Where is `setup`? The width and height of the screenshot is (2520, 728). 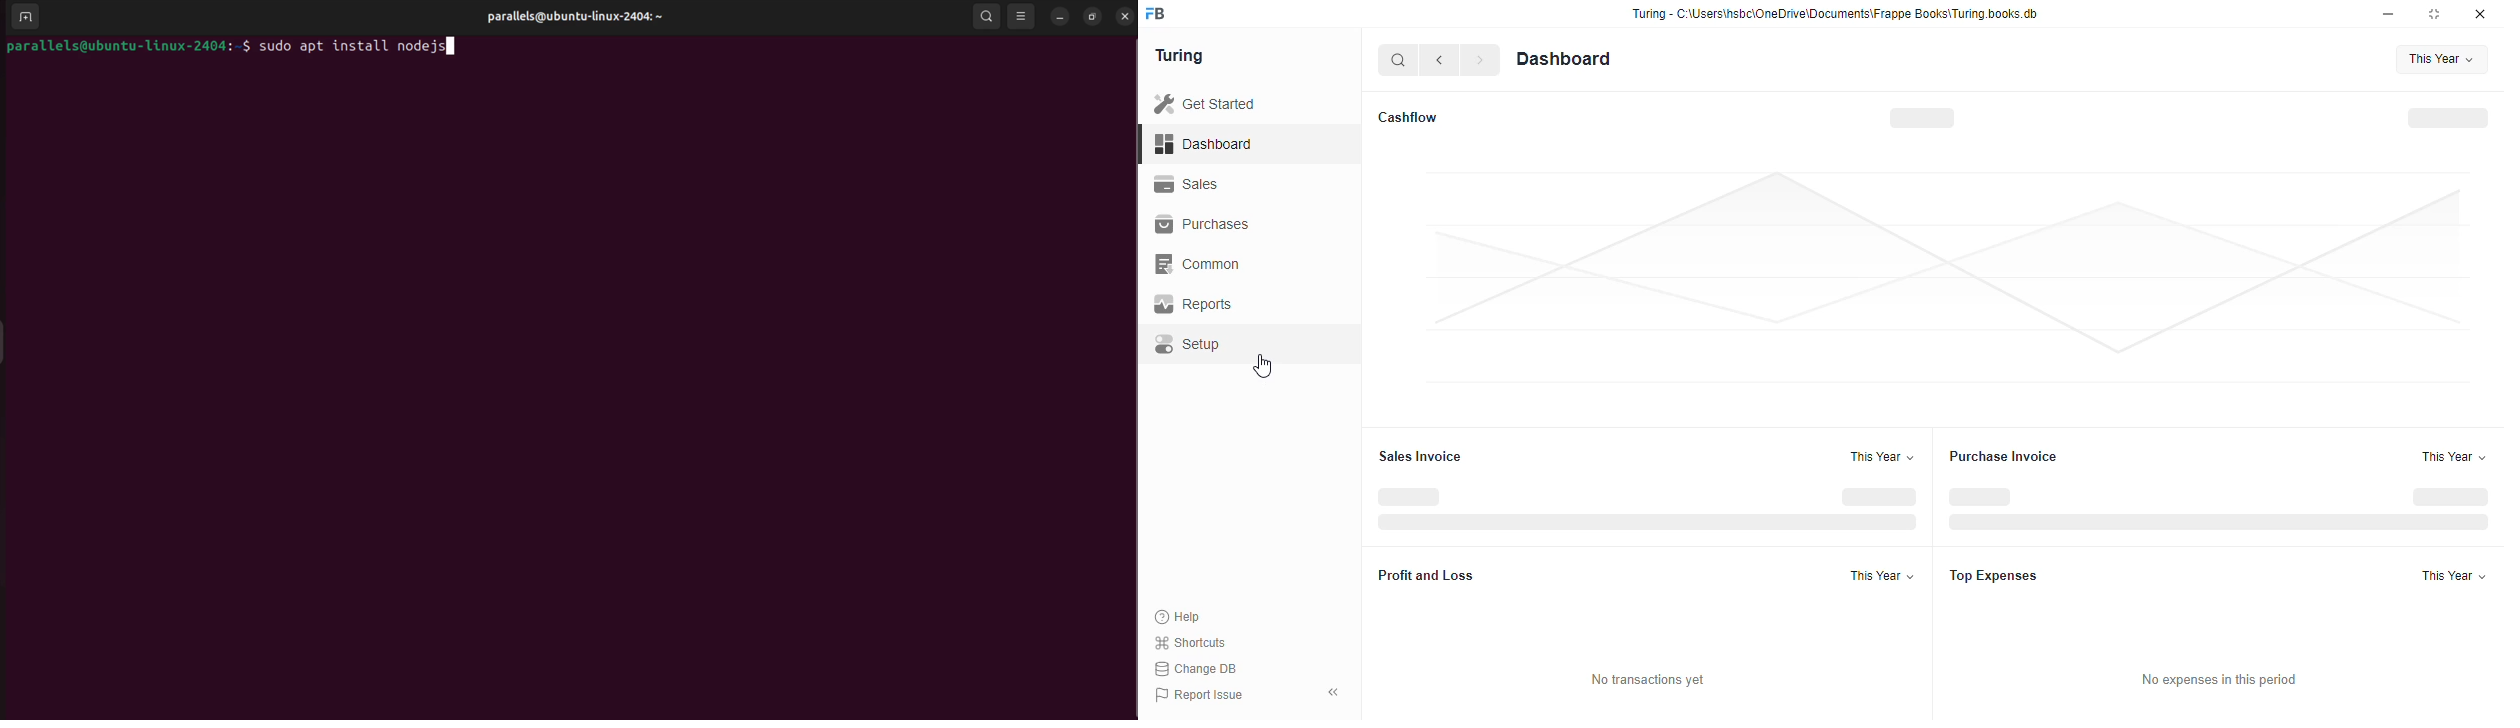
setup is located at coordinates (1189, 345).